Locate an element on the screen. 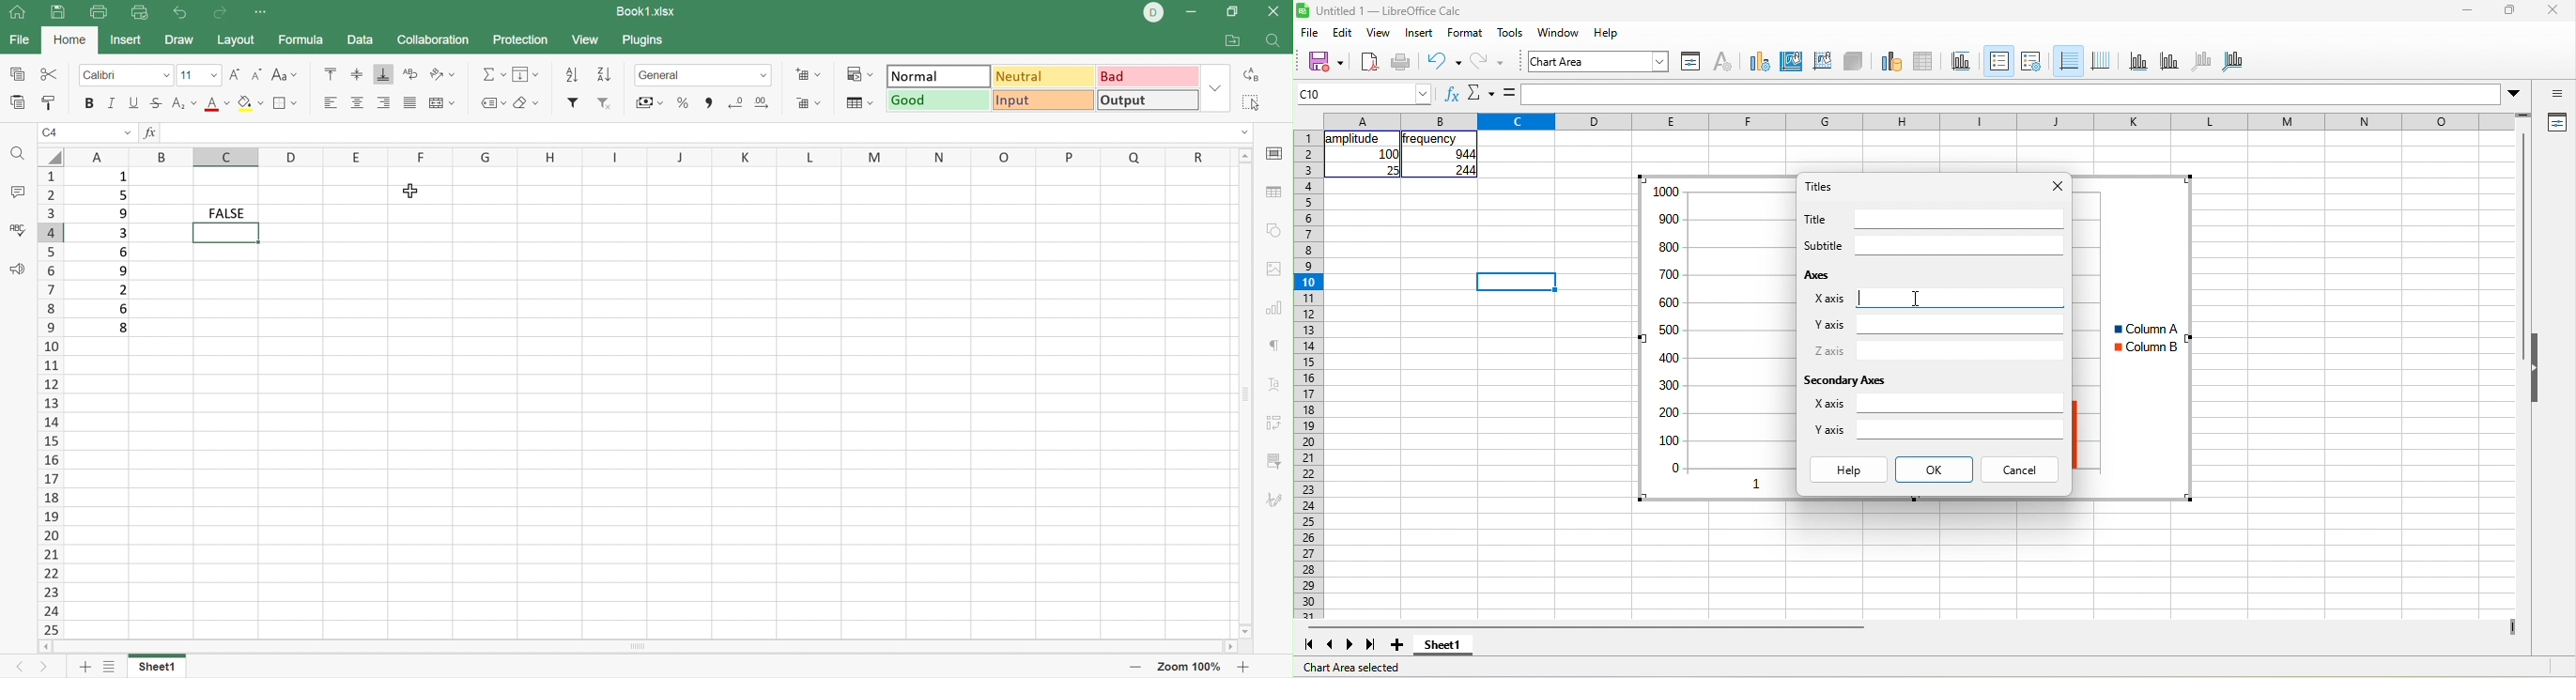 The height and width of the screenshot is (700, 2576). Drop down is located at coordinates (1219, 89).